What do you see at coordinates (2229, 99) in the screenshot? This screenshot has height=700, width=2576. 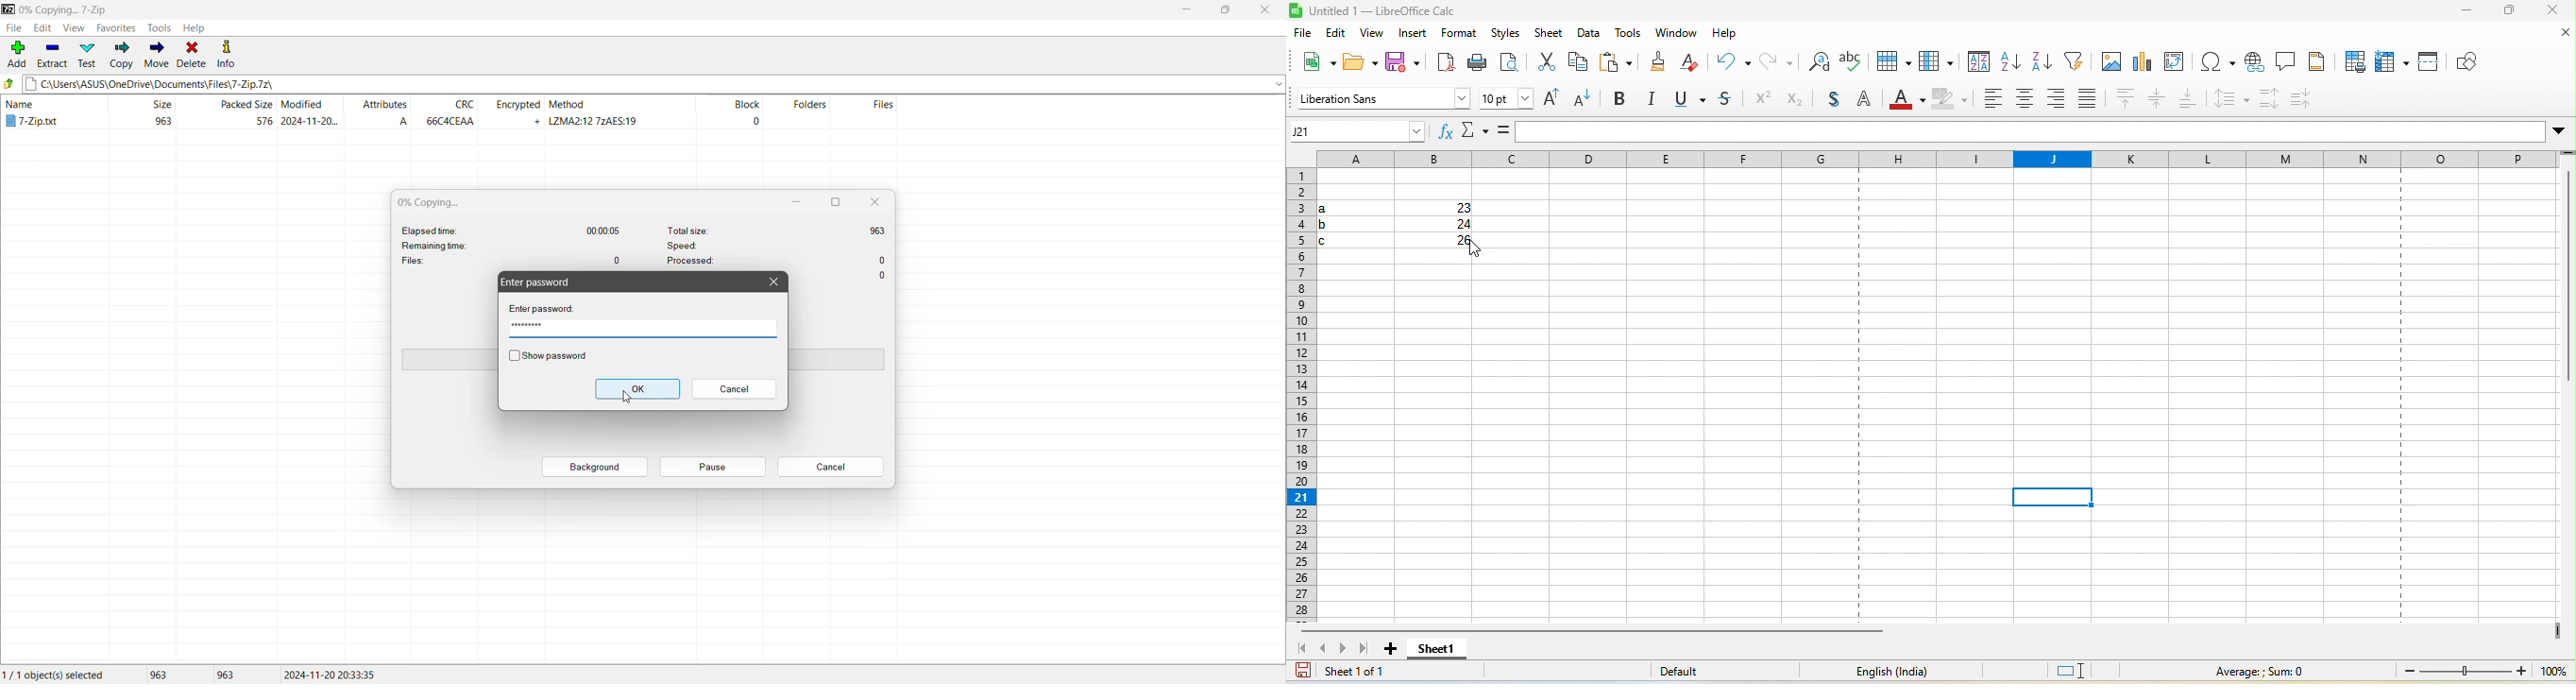 I see `set line spacing` at bounding box center [2229, 99].